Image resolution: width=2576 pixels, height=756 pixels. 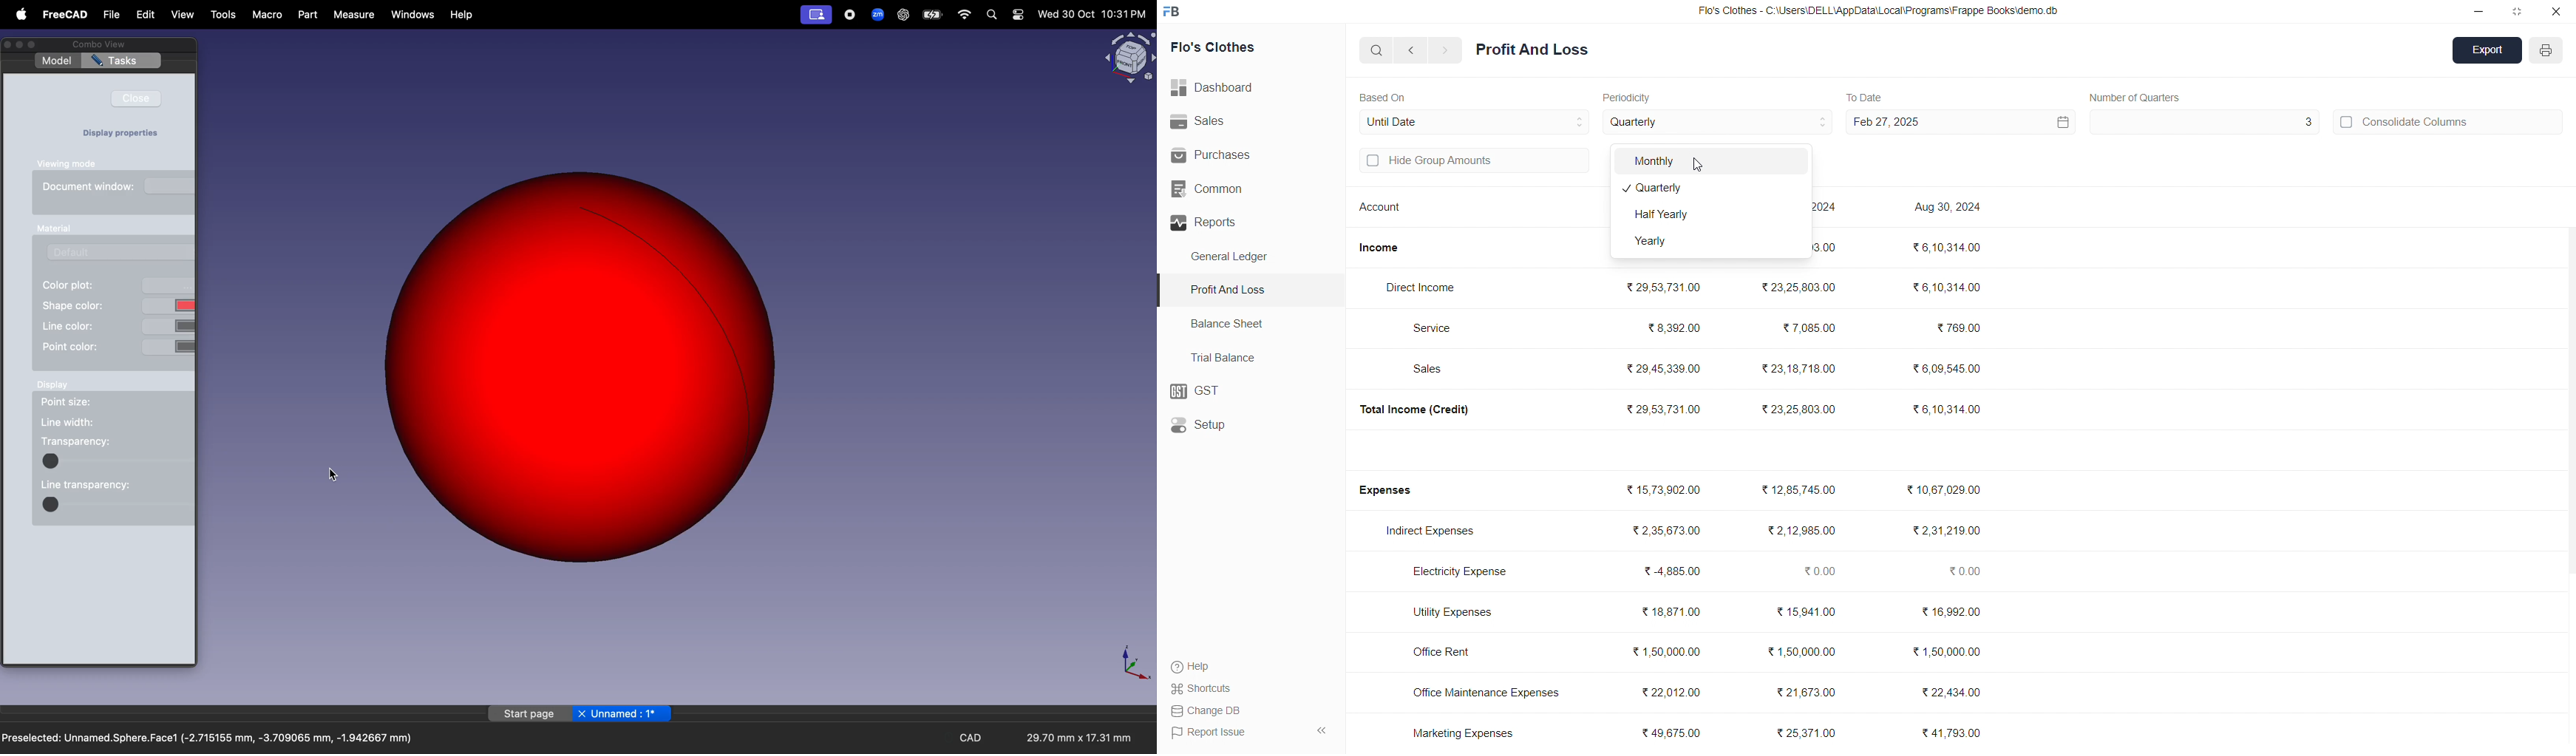 What do you see at coordinates (1241, 122) in the screenshot?
I see `Sales` at bounding box center [1241, 122].